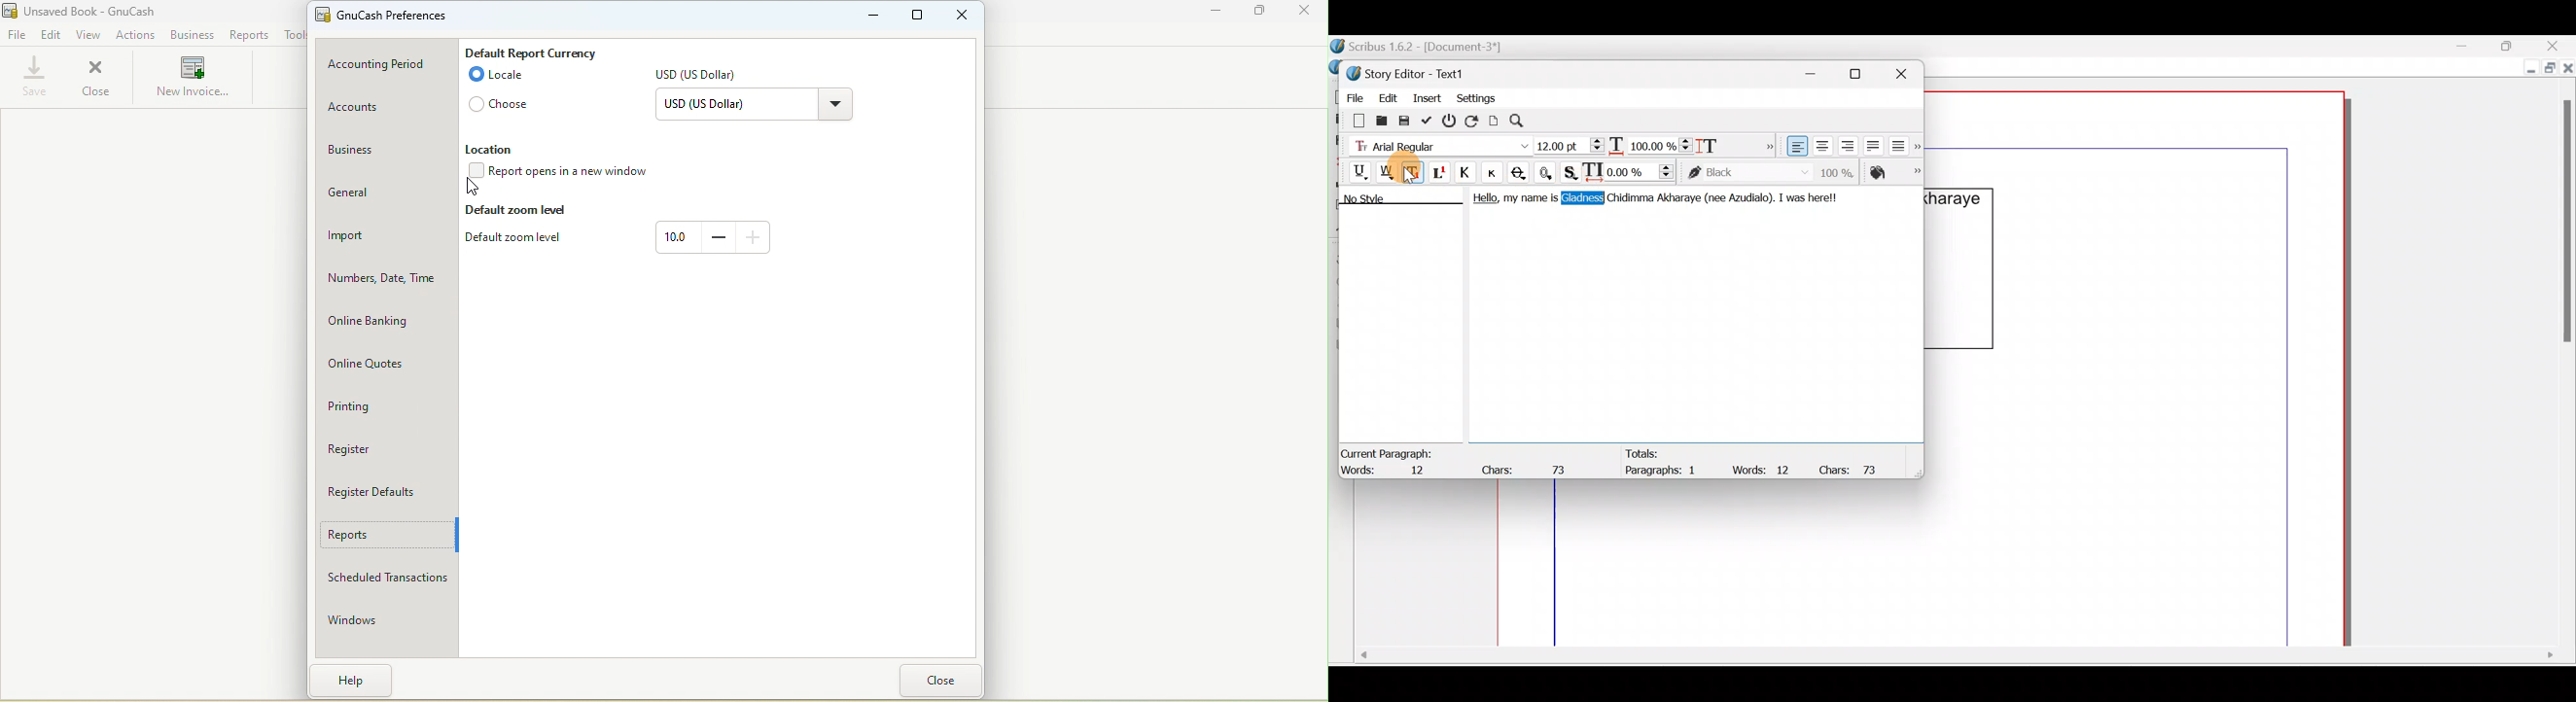  I want to click on Reports, so click(386, 537).